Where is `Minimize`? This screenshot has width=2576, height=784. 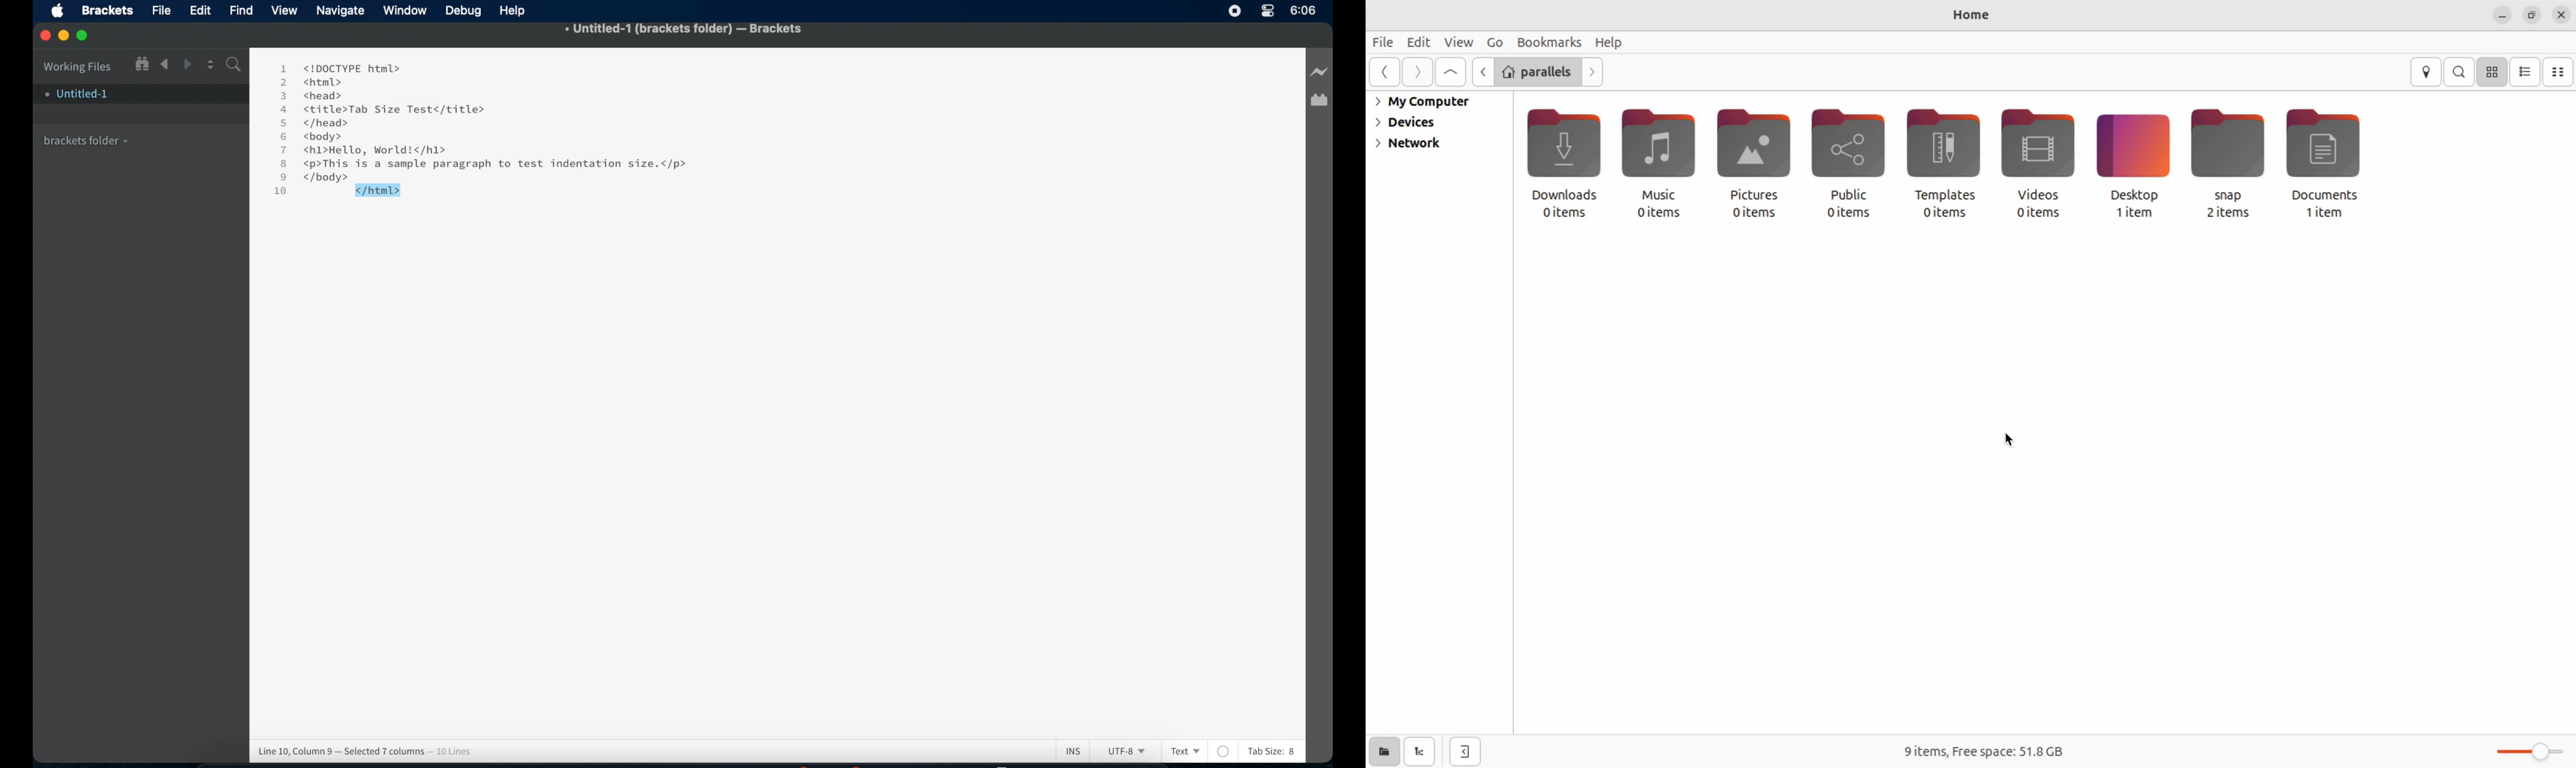 Minimize is located at coordinates (66, 36).